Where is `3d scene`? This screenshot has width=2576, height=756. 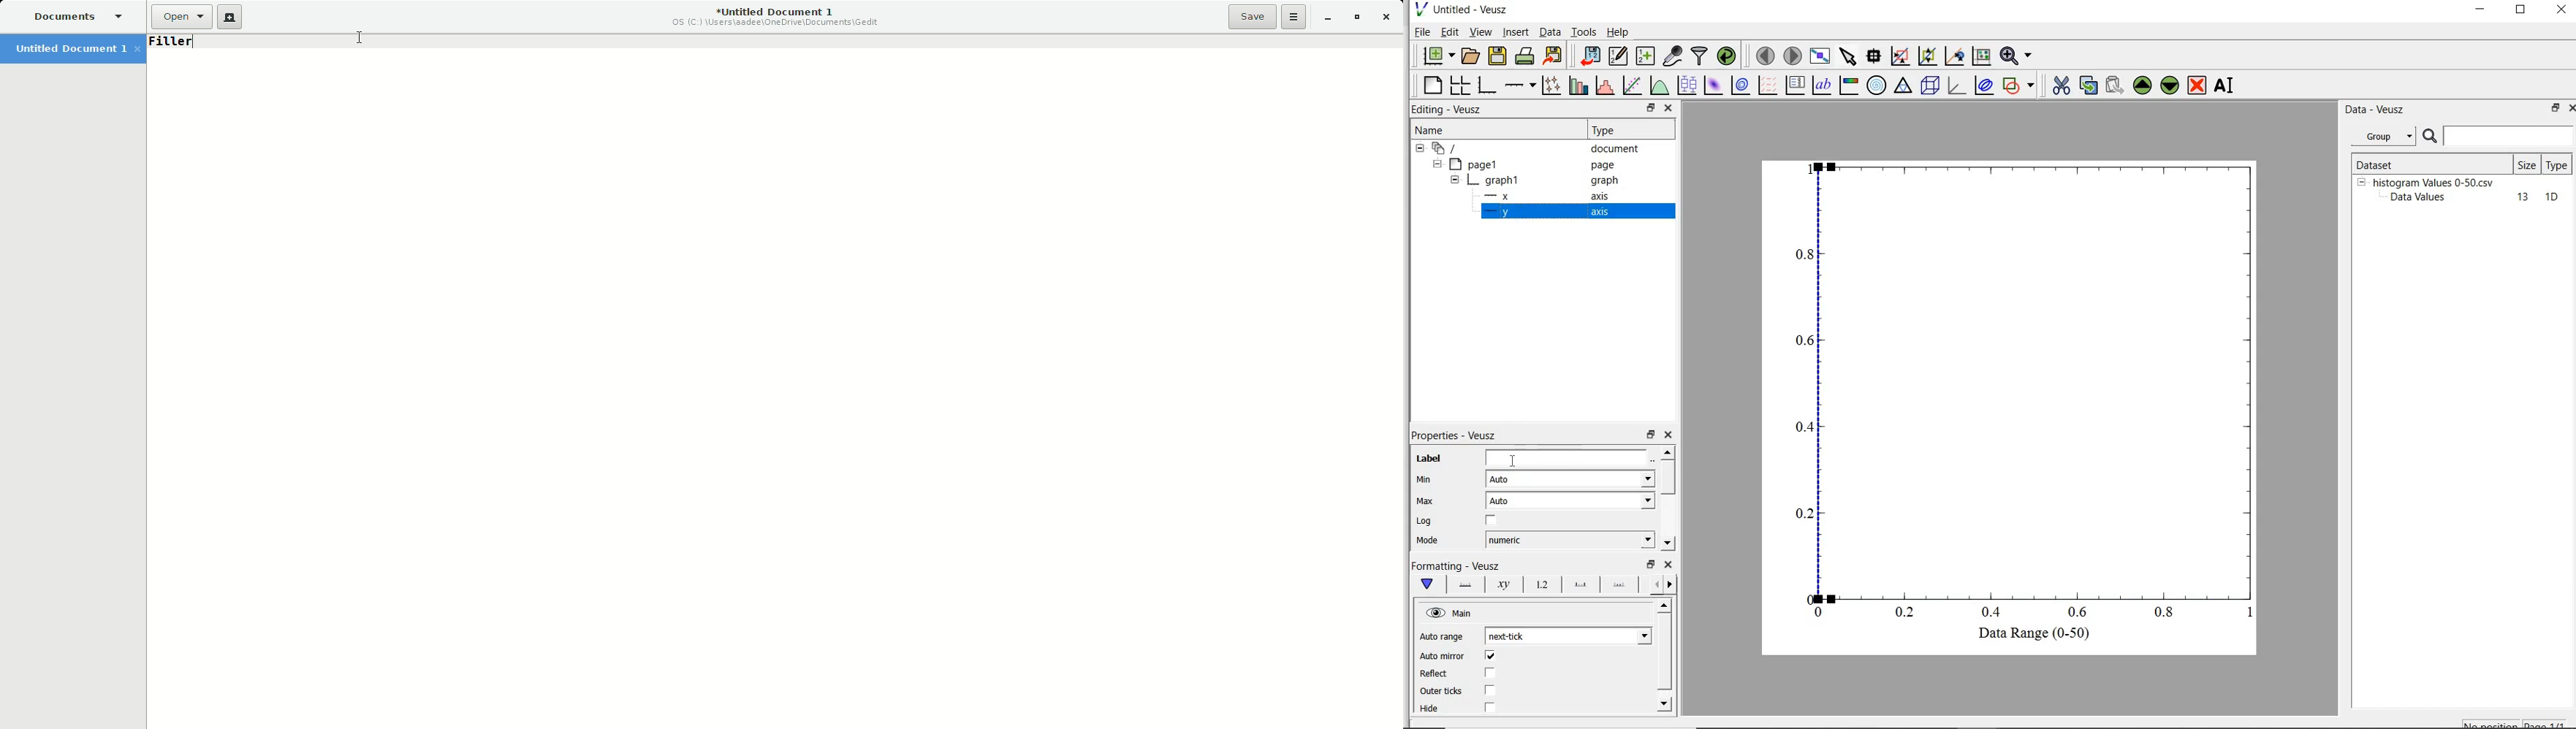
3d scene is located at coordinates (1931, 87).